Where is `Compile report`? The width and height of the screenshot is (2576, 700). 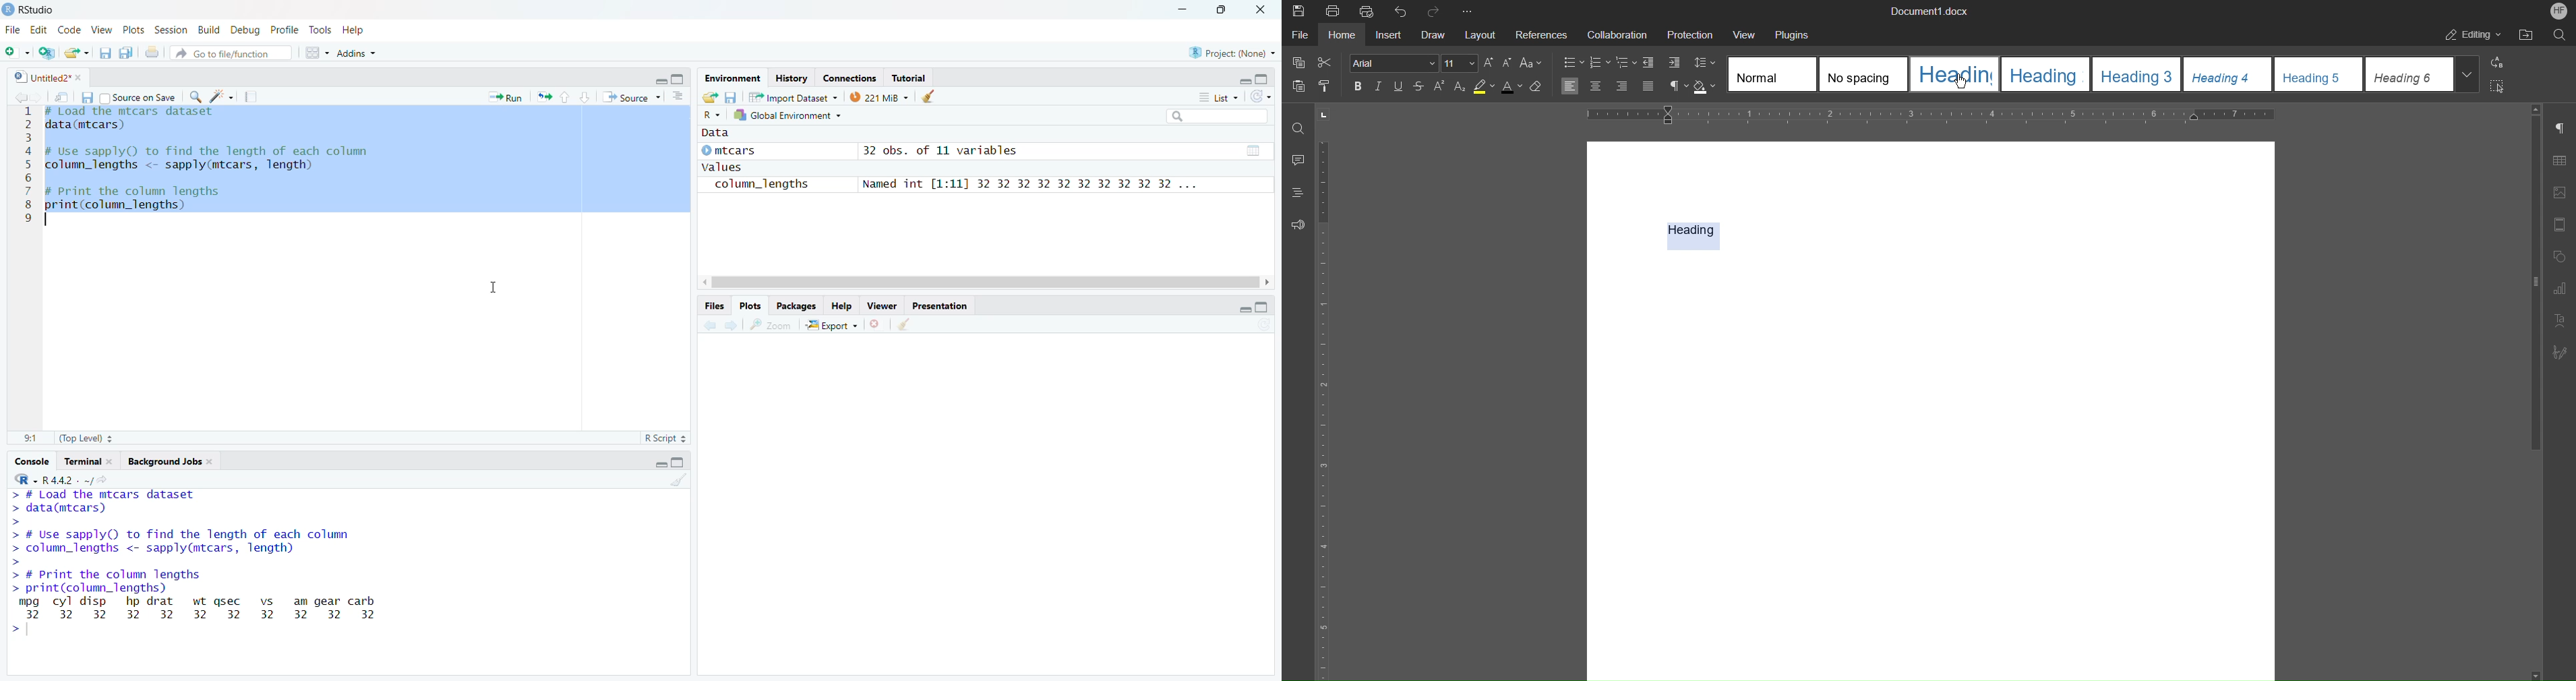 Compile report is located at coordinates (251, 96).